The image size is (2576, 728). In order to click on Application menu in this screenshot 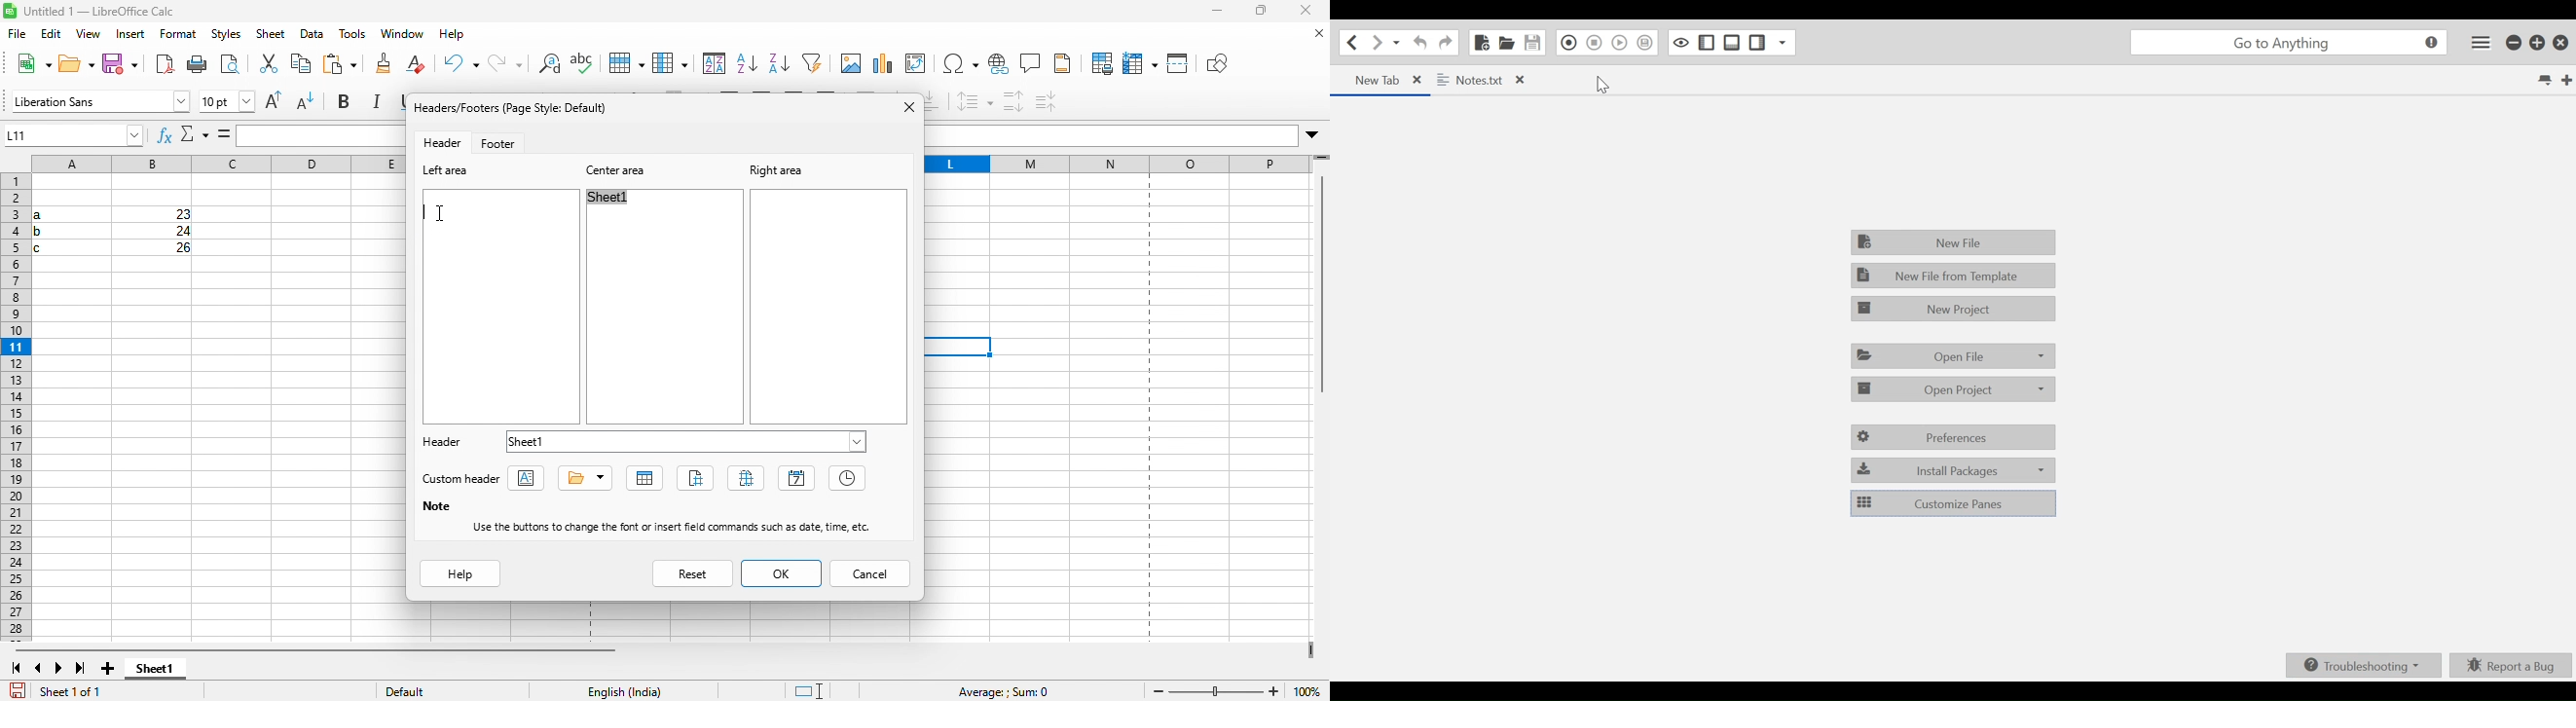, I will do `click(2479, 40)`.